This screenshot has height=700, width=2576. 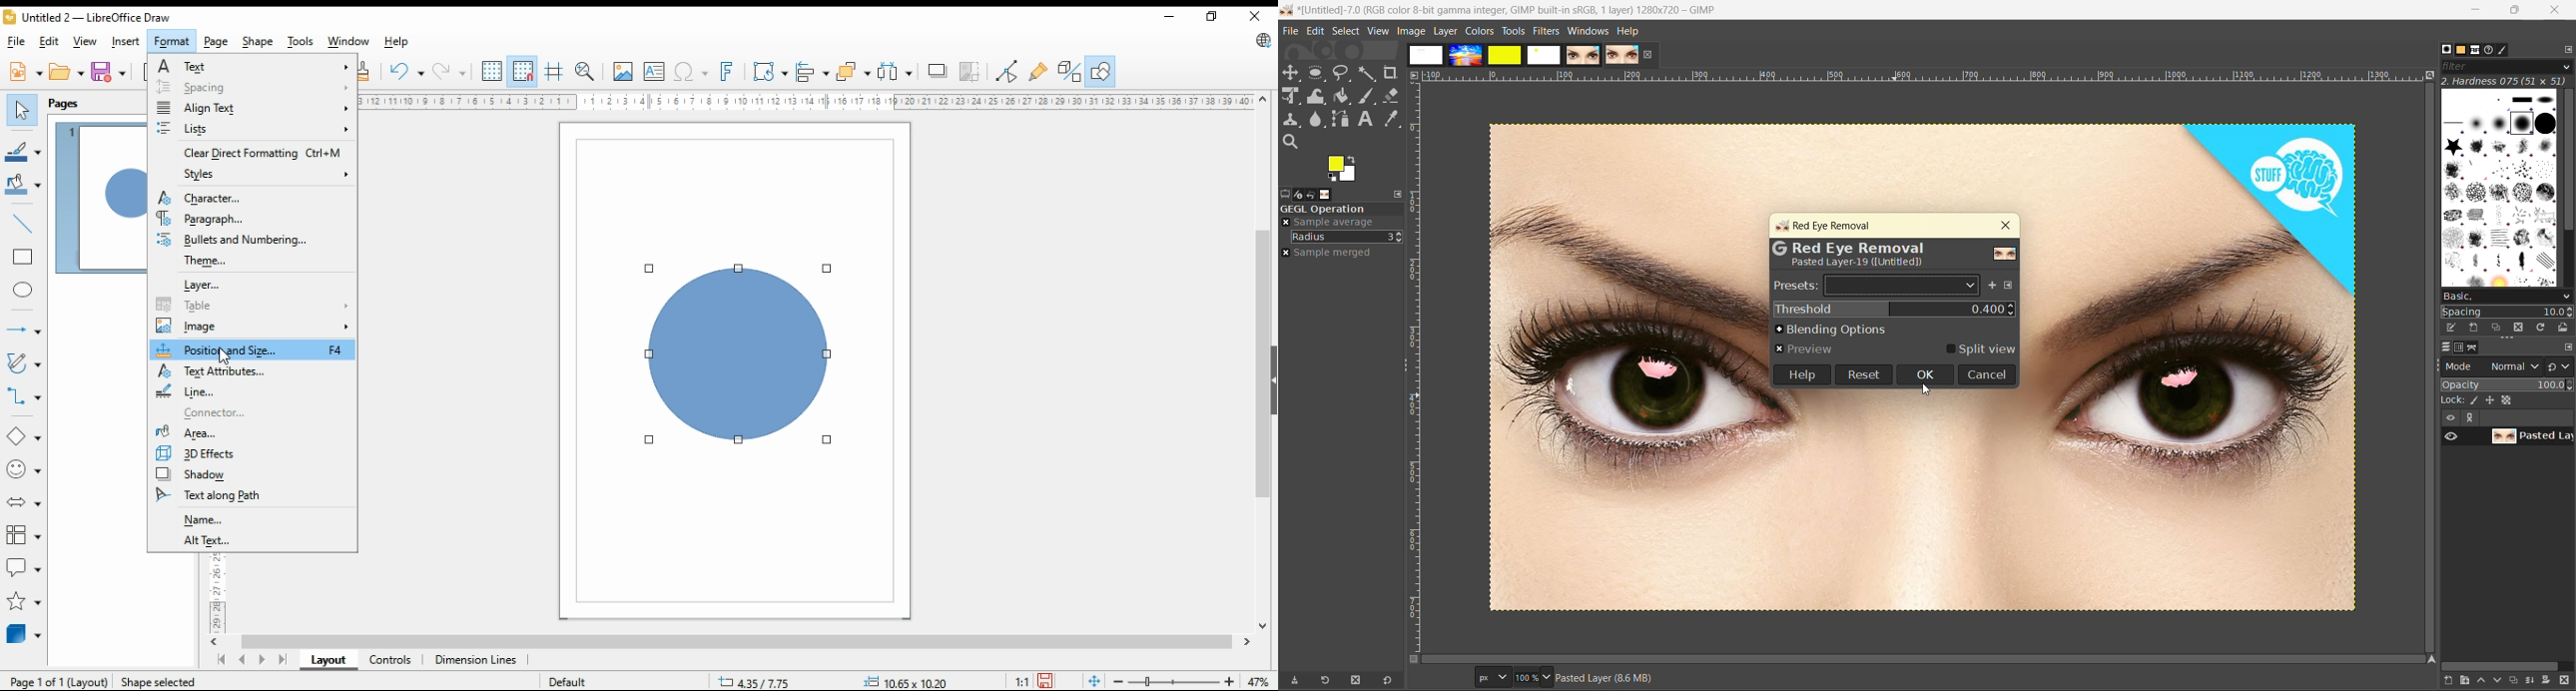 I want to click on ellipse, so click(x=22, y=290).